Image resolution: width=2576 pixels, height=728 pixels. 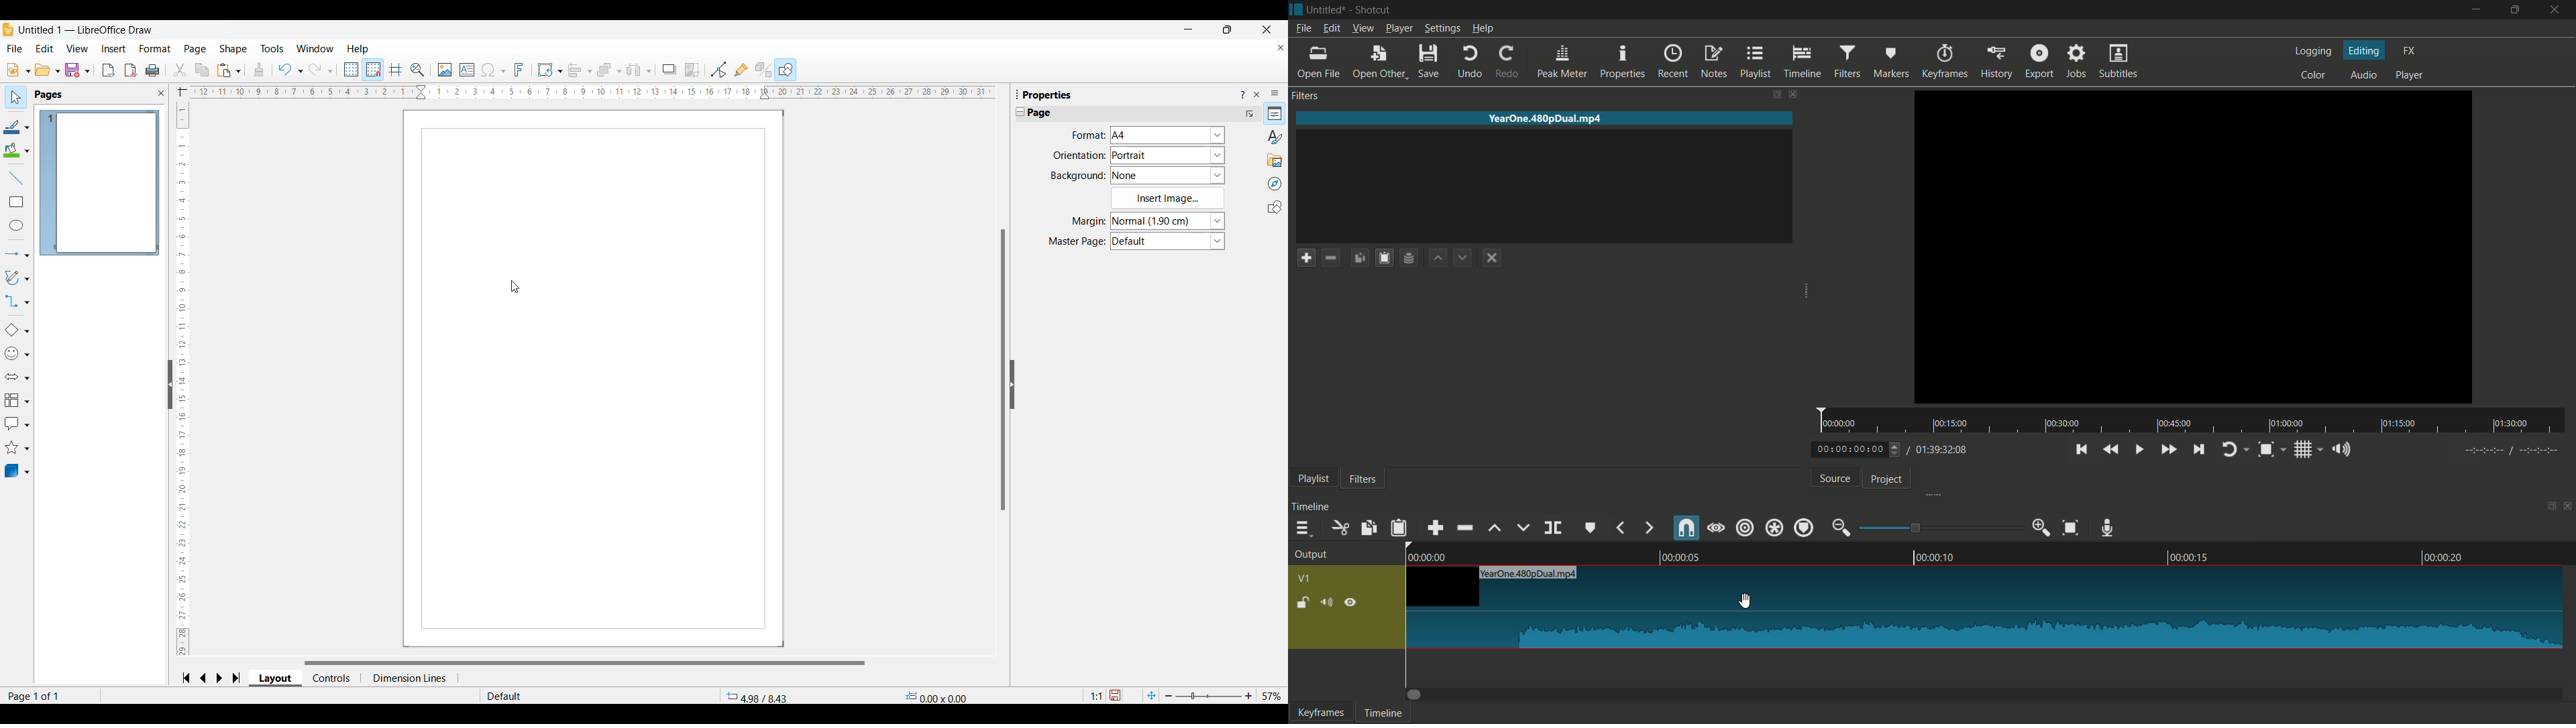 What do you see at coordinates (153, 71) in the screenshot?
I see `Print` at bounding box center [153, 71].